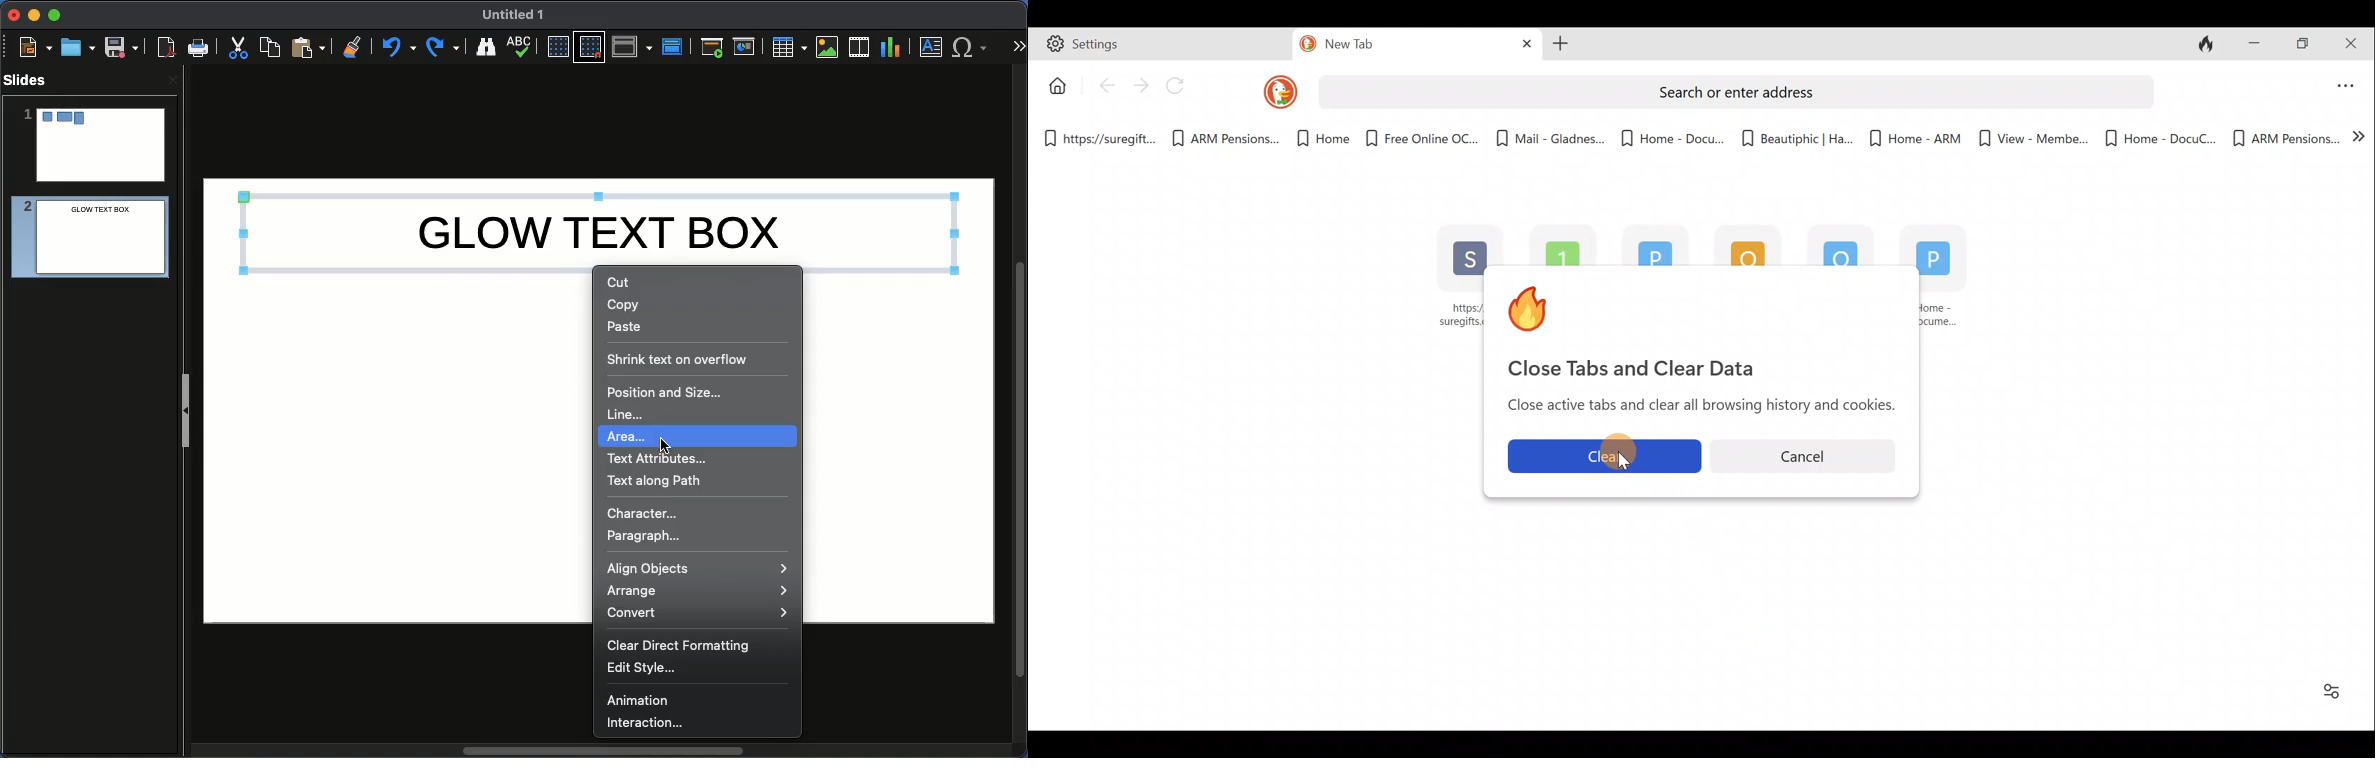 This screenshot has height=784, width=2380. Describe the element at coordinates (1561, 46) in the screenshot. I see `Add tab` at that location.